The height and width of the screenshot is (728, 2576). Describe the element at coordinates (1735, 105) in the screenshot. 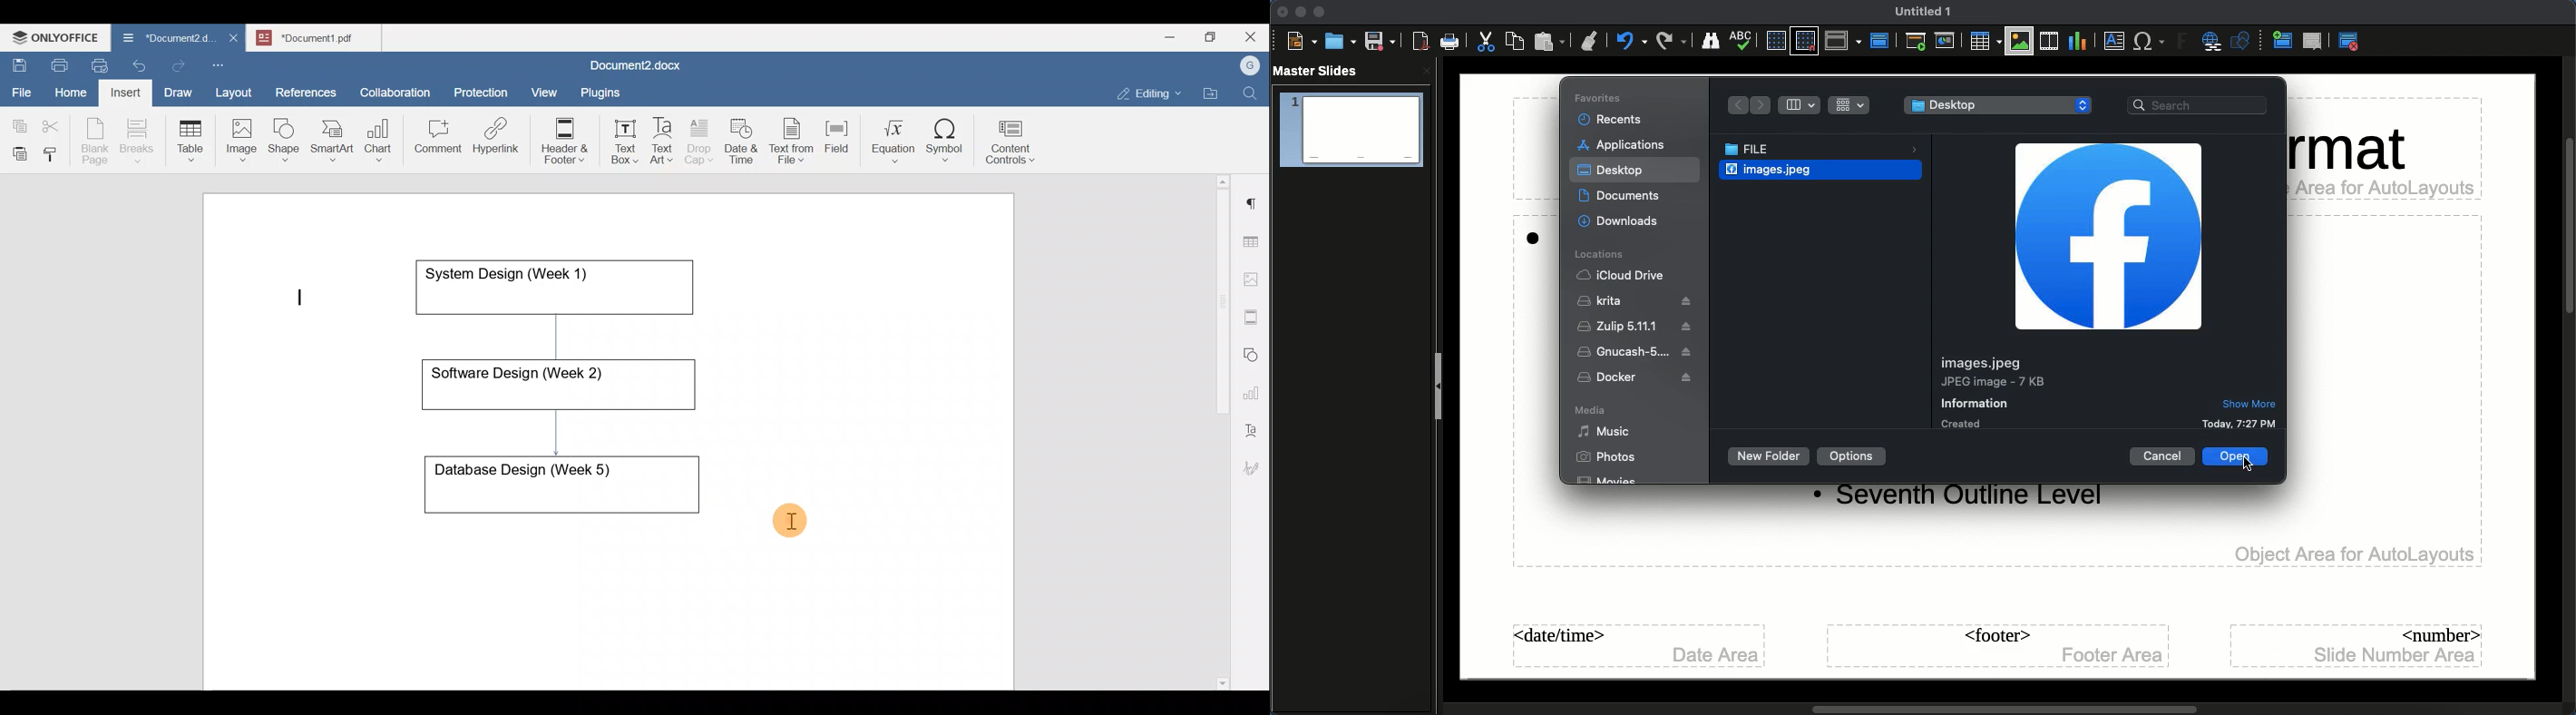

I see `Back` at that location.